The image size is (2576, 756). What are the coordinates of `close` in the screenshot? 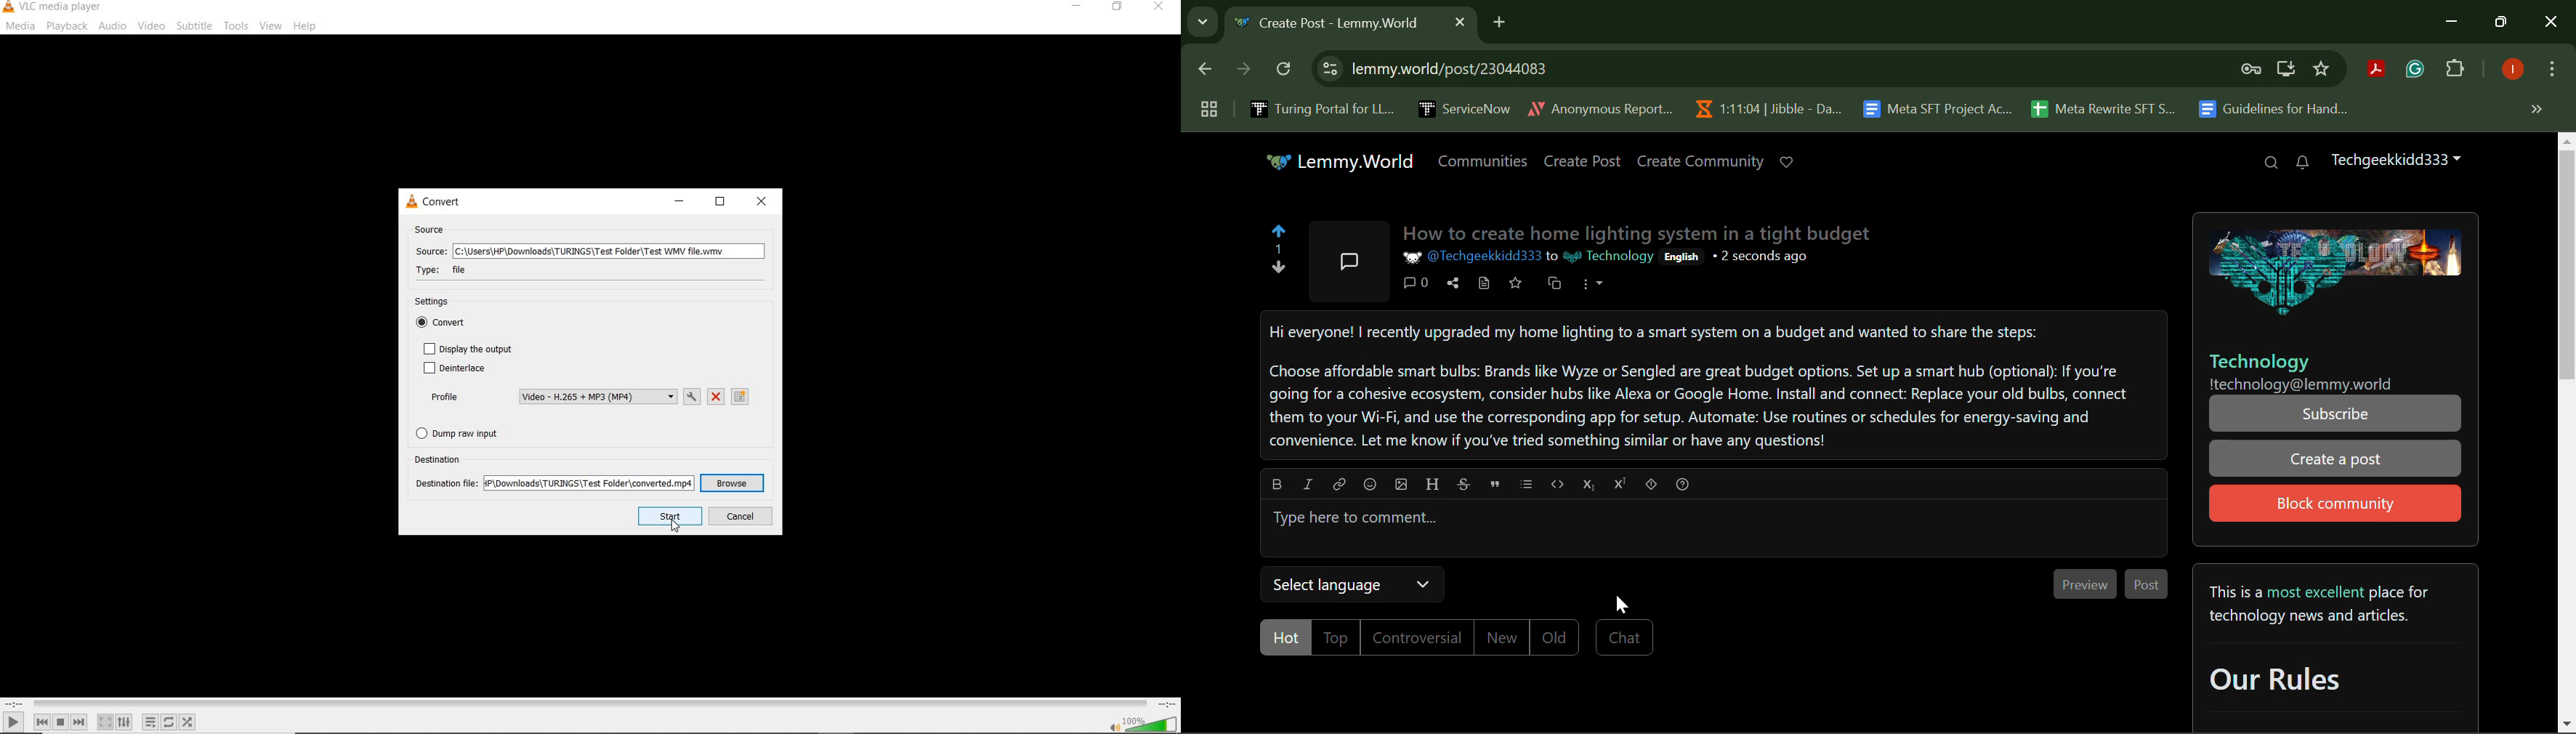 It's located at (1157, 9).